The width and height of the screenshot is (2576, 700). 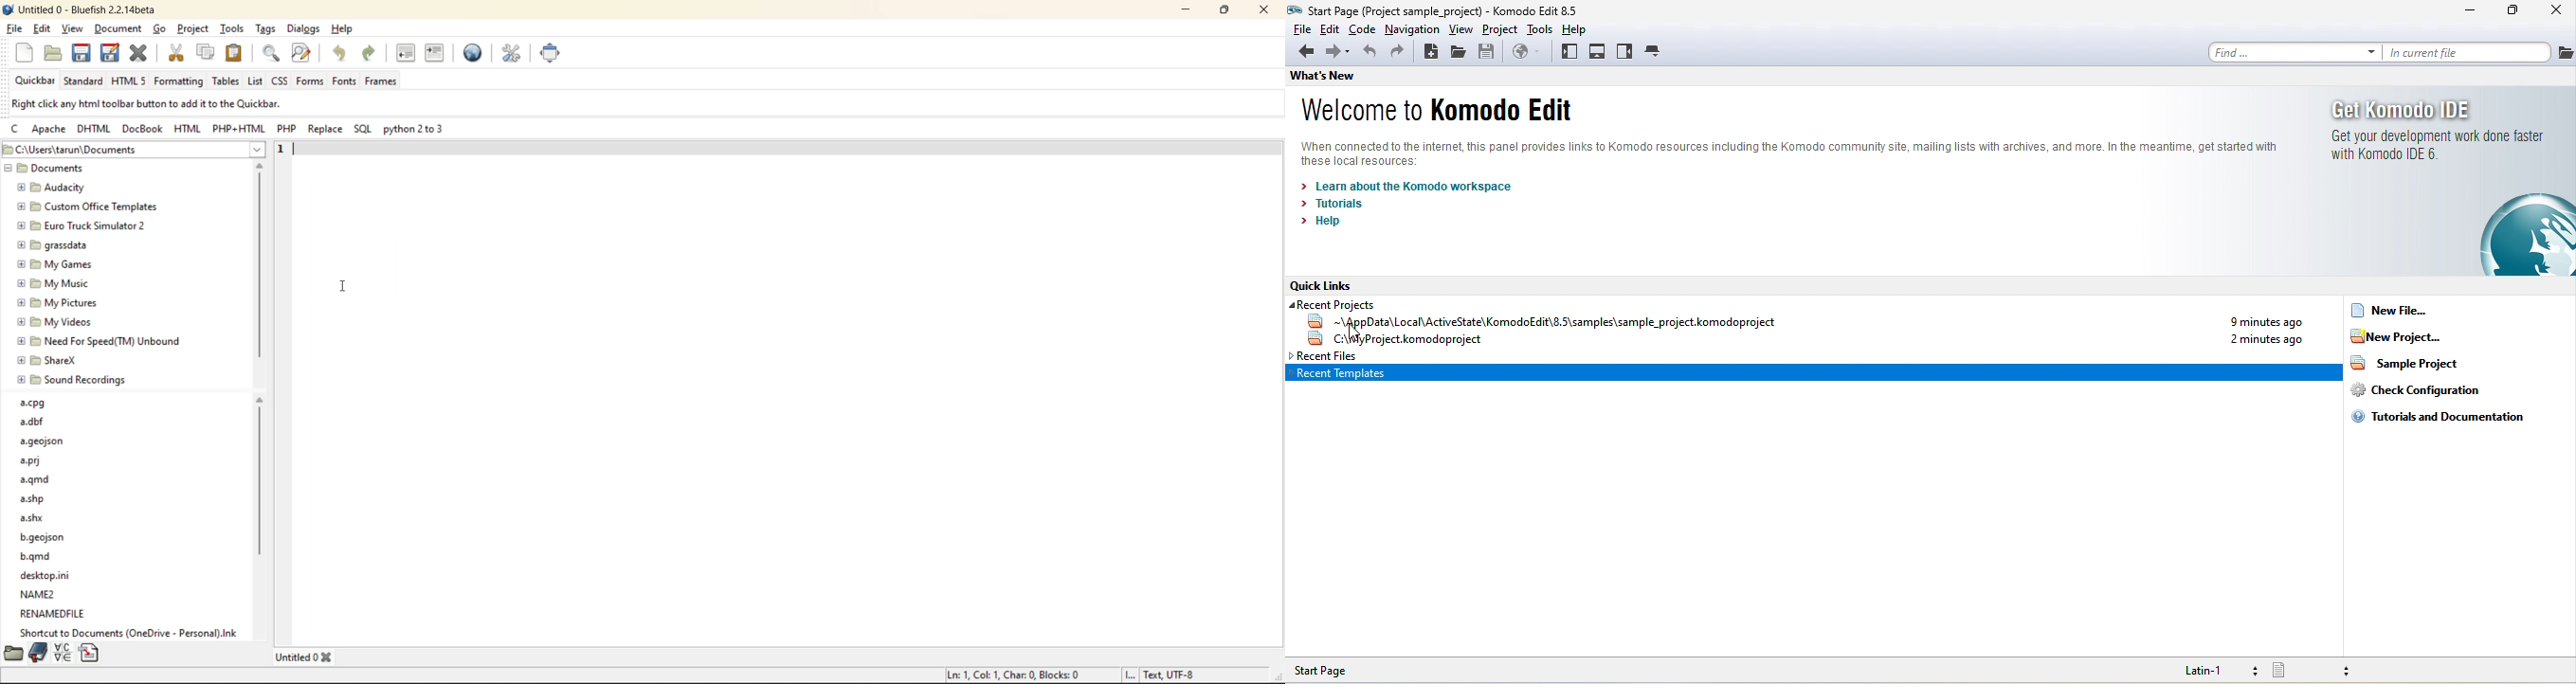 I want to click on file, so click(x=13, y=28).